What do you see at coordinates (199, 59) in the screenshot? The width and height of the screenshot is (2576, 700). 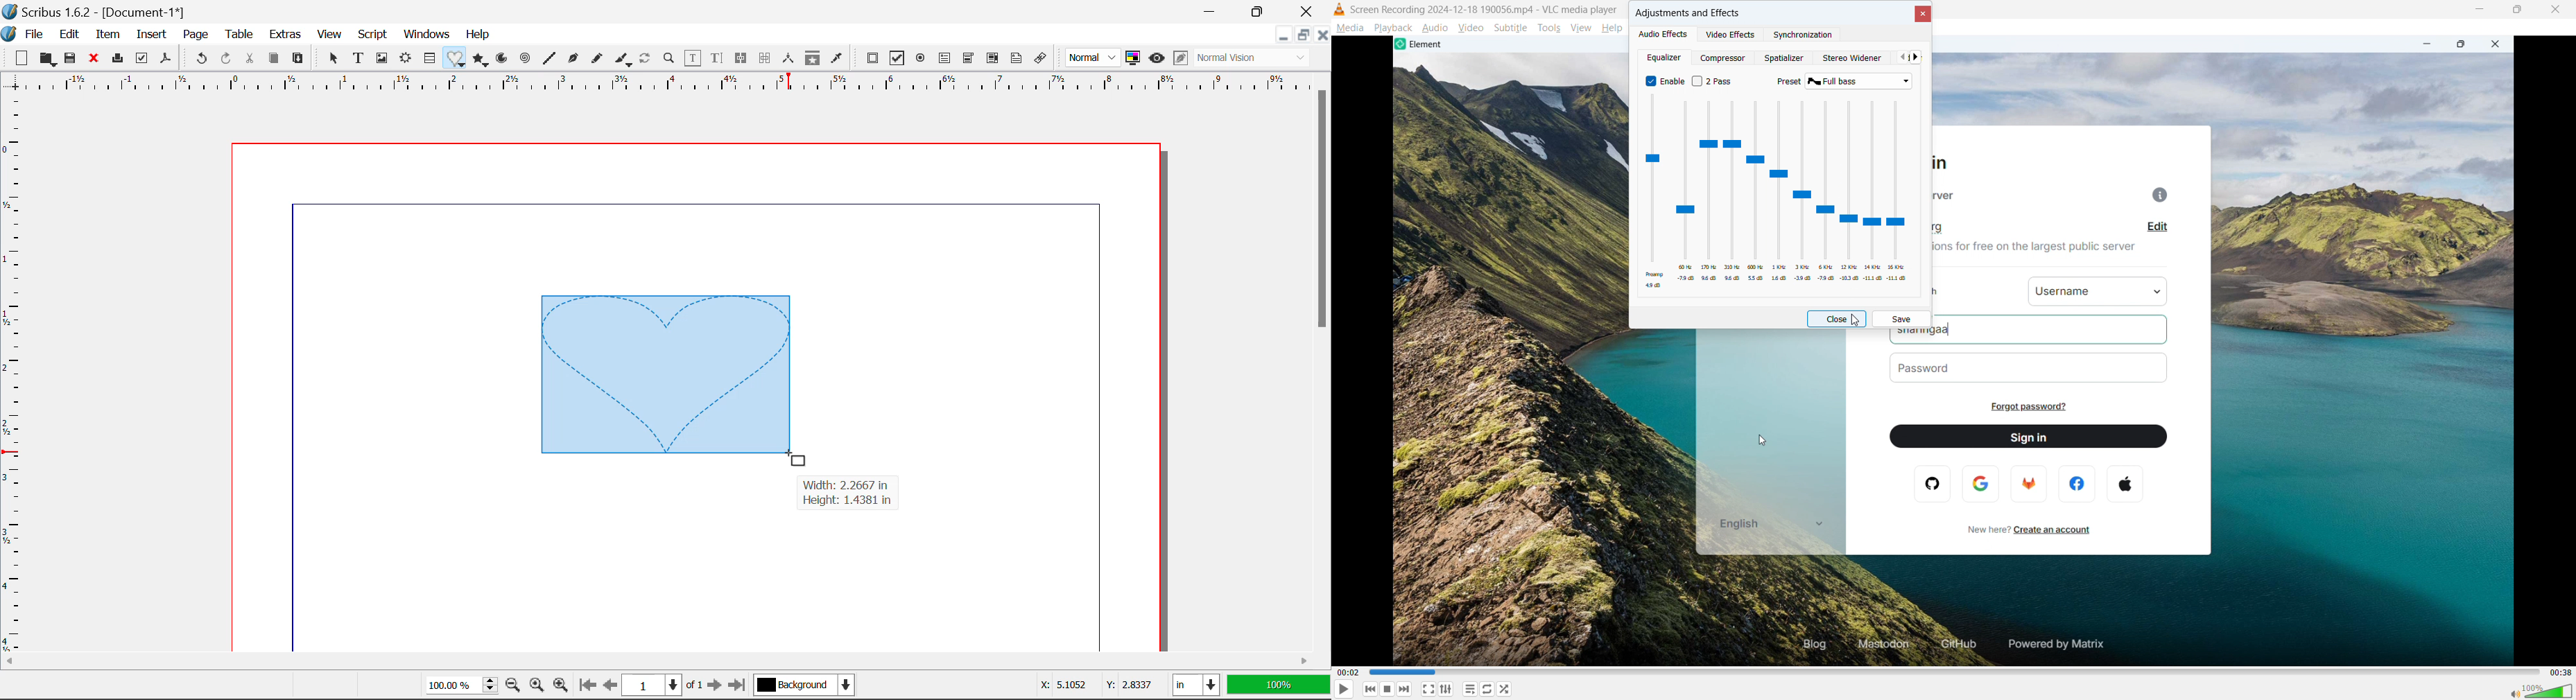 I see `Undo` at bounding box center [199, 59].